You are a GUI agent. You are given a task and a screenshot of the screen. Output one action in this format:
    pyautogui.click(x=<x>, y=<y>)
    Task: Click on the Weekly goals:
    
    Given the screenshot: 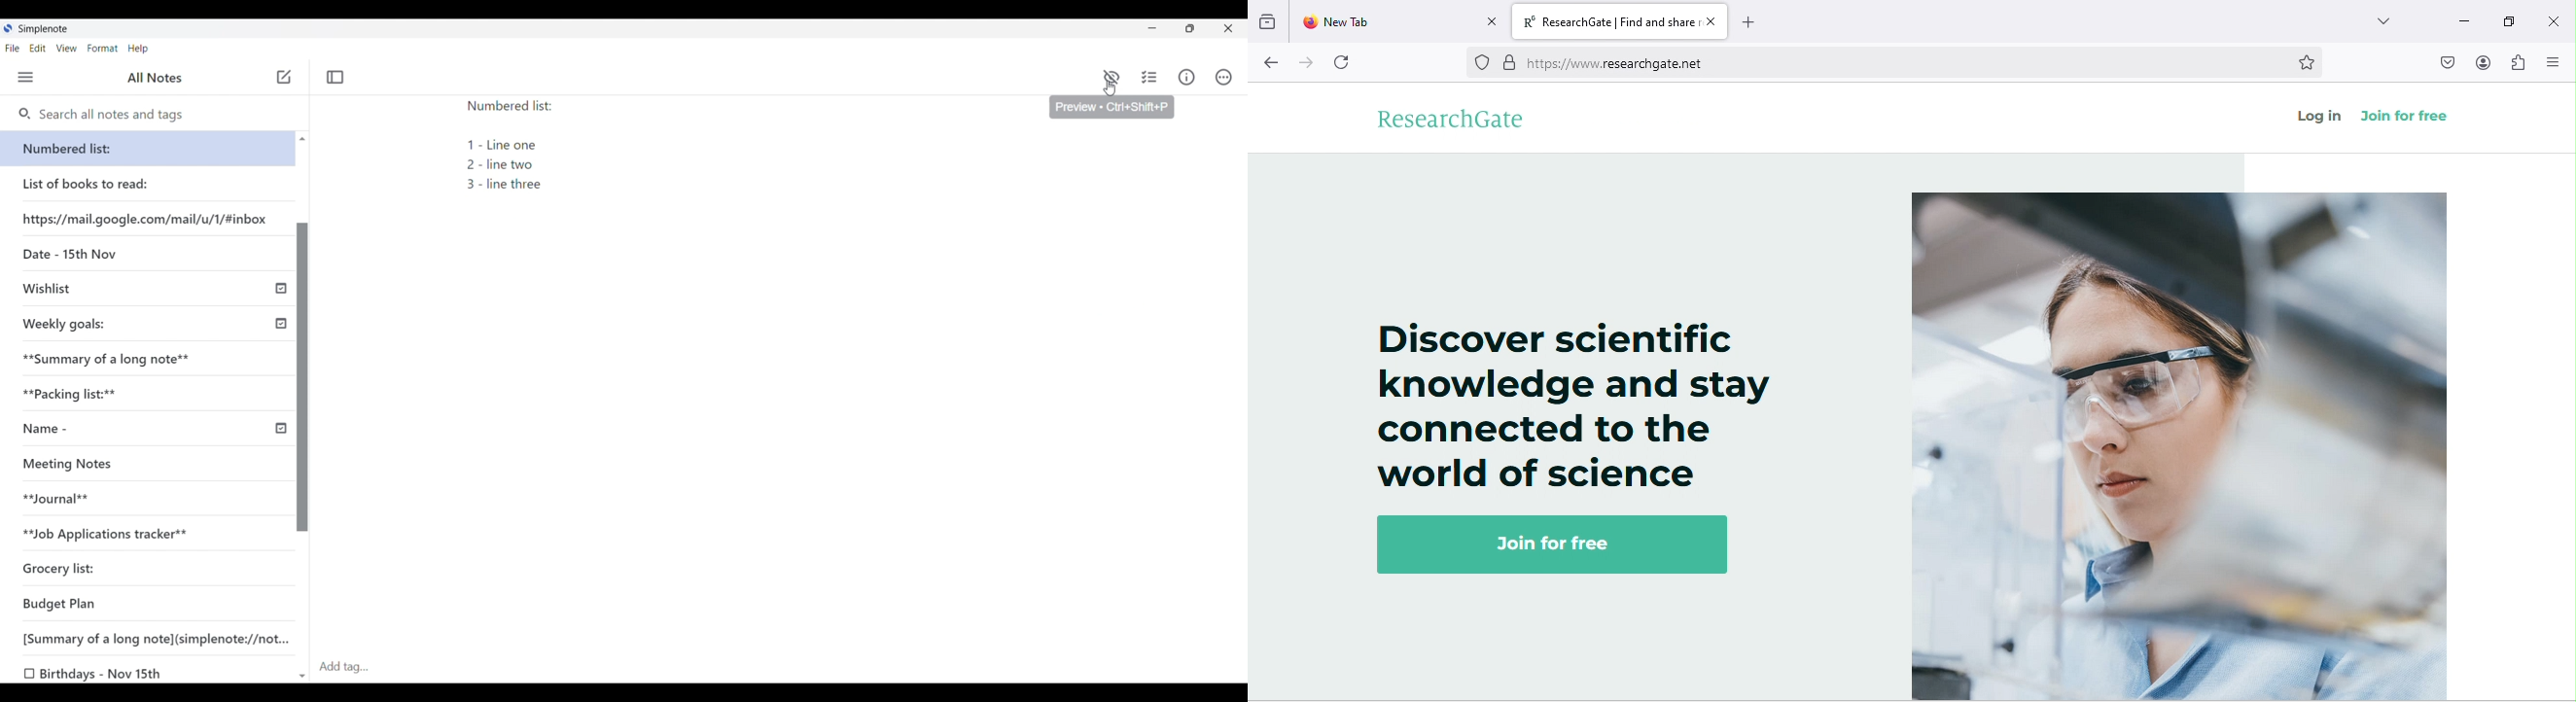 What is the action you would take?
    pyautogui.click(x=84, y=327)
    